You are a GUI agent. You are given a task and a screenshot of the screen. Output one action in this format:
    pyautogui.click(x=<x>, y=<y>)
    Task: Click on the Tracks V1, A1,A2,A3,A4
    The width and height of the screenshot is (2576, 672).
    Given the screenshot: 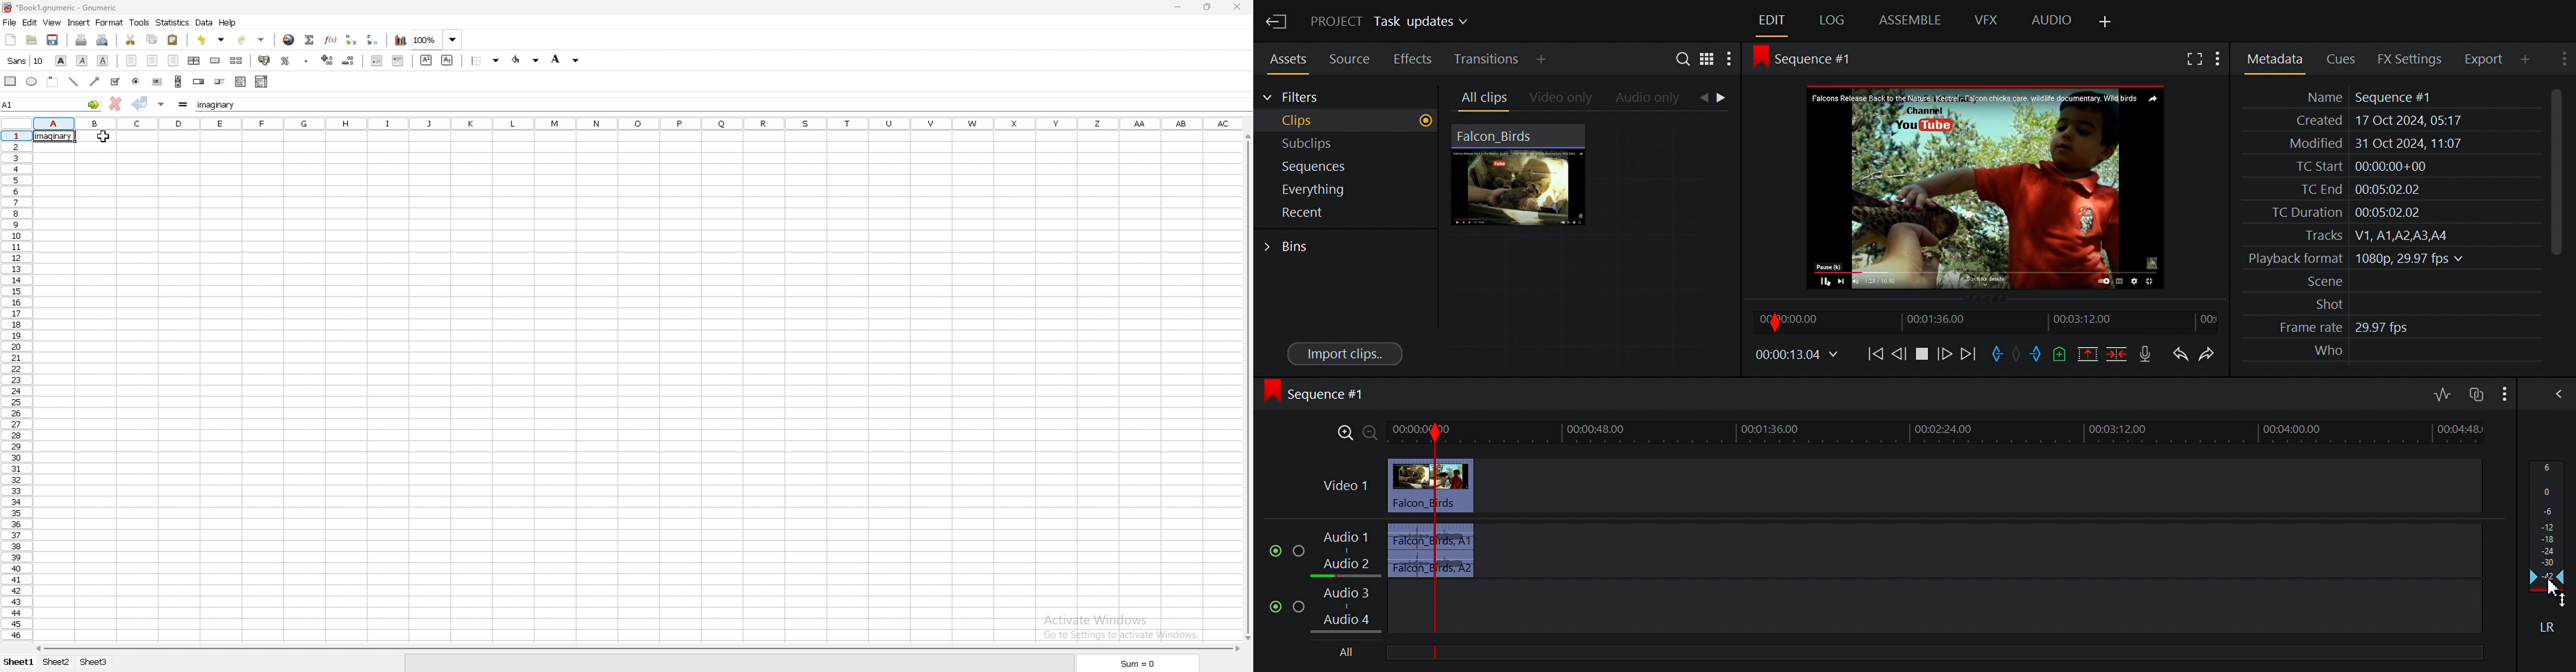 What is the action you would take?
    pyautogui.click(x=2369, y=235)
    